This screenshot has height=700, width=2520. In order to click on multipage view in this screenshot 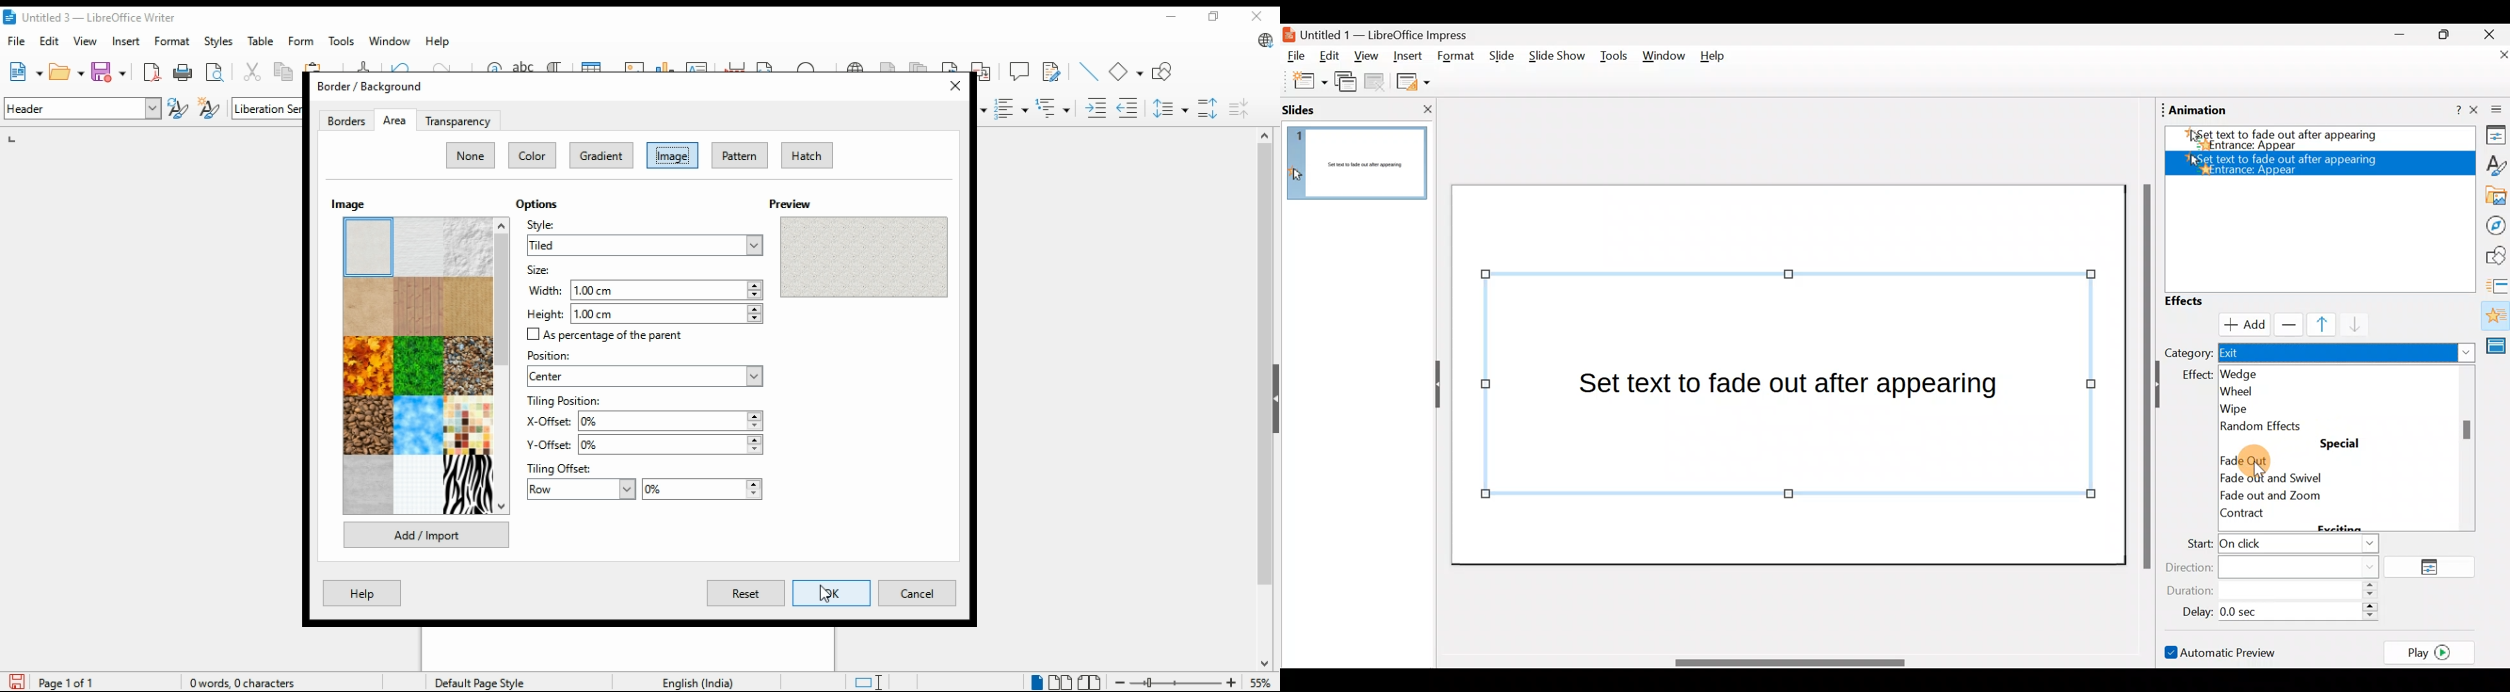, I will do `click(1062, 683)`.